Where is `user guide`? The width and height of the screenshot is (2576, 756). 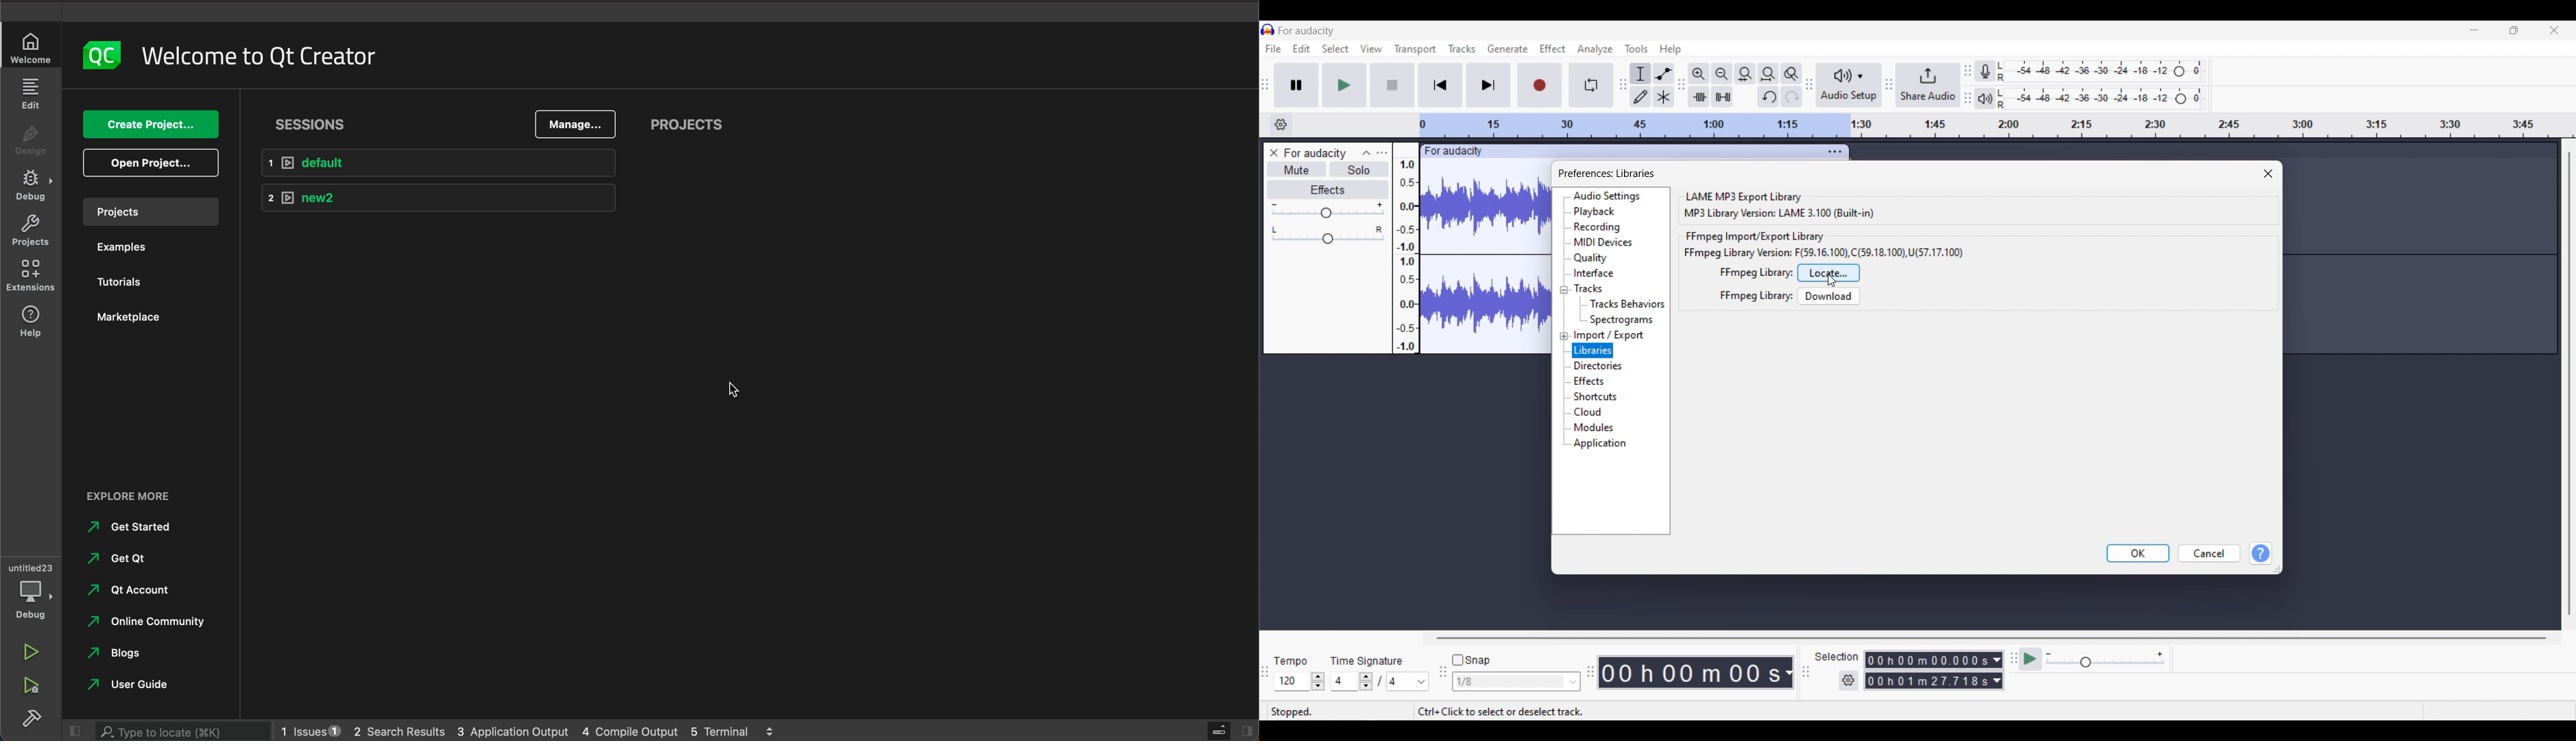 user guide is located at coordinates (139, 685).